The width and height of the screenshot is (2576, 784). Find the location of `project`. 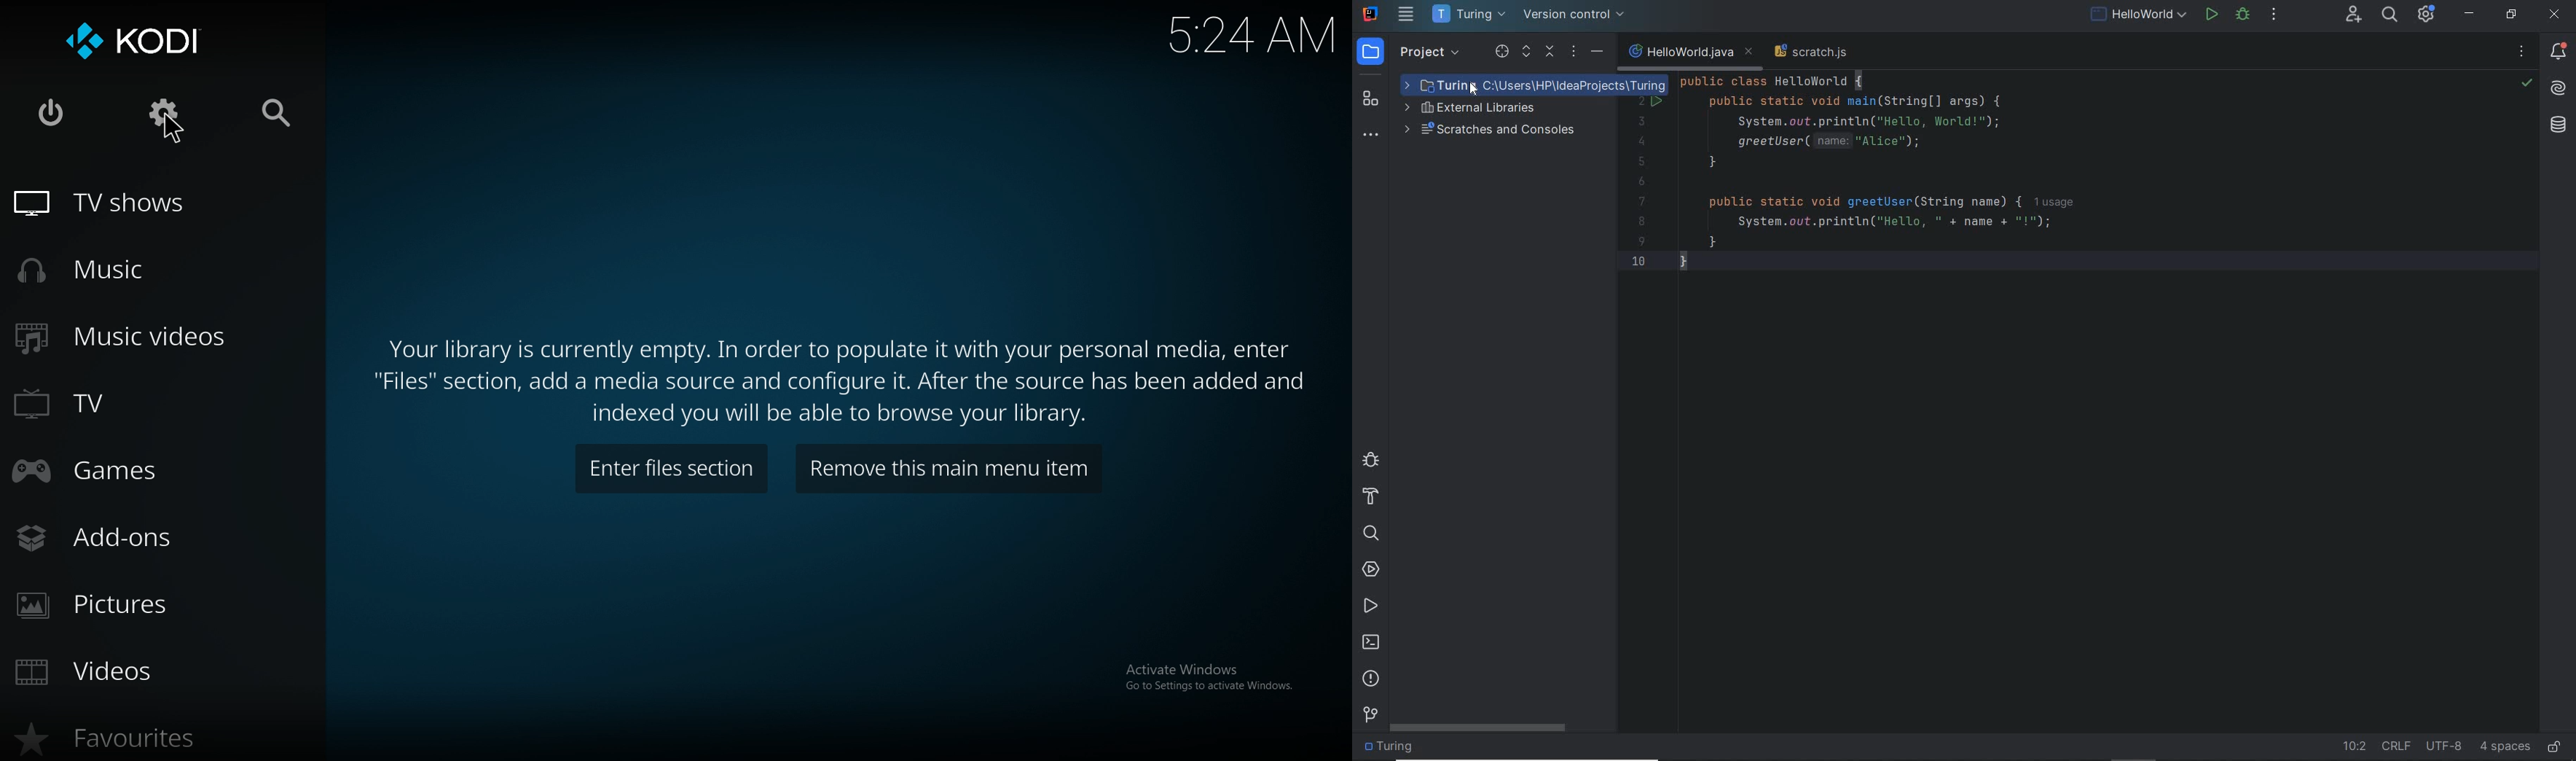

project is located at coordinates (1411, 52).